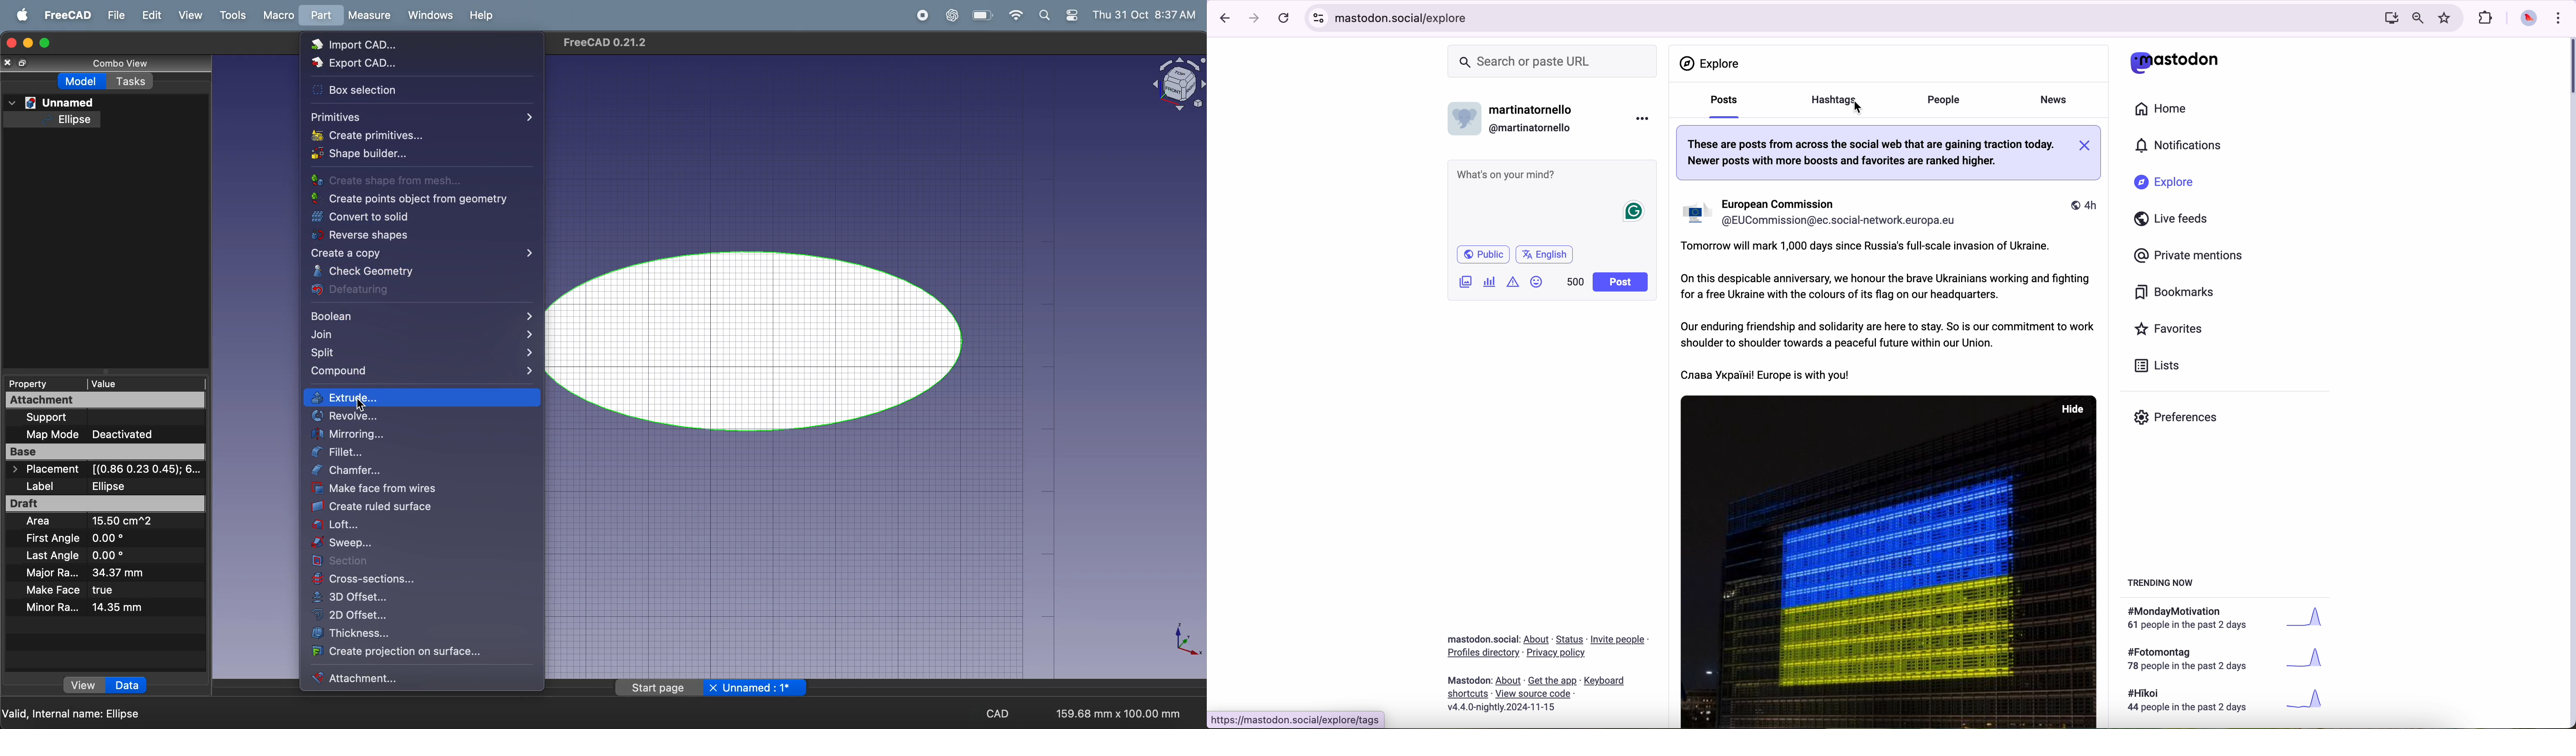 Image resolution: width=2576 pixels, height=756 pixels. I want to click on private mentions, so click(2192, 257).